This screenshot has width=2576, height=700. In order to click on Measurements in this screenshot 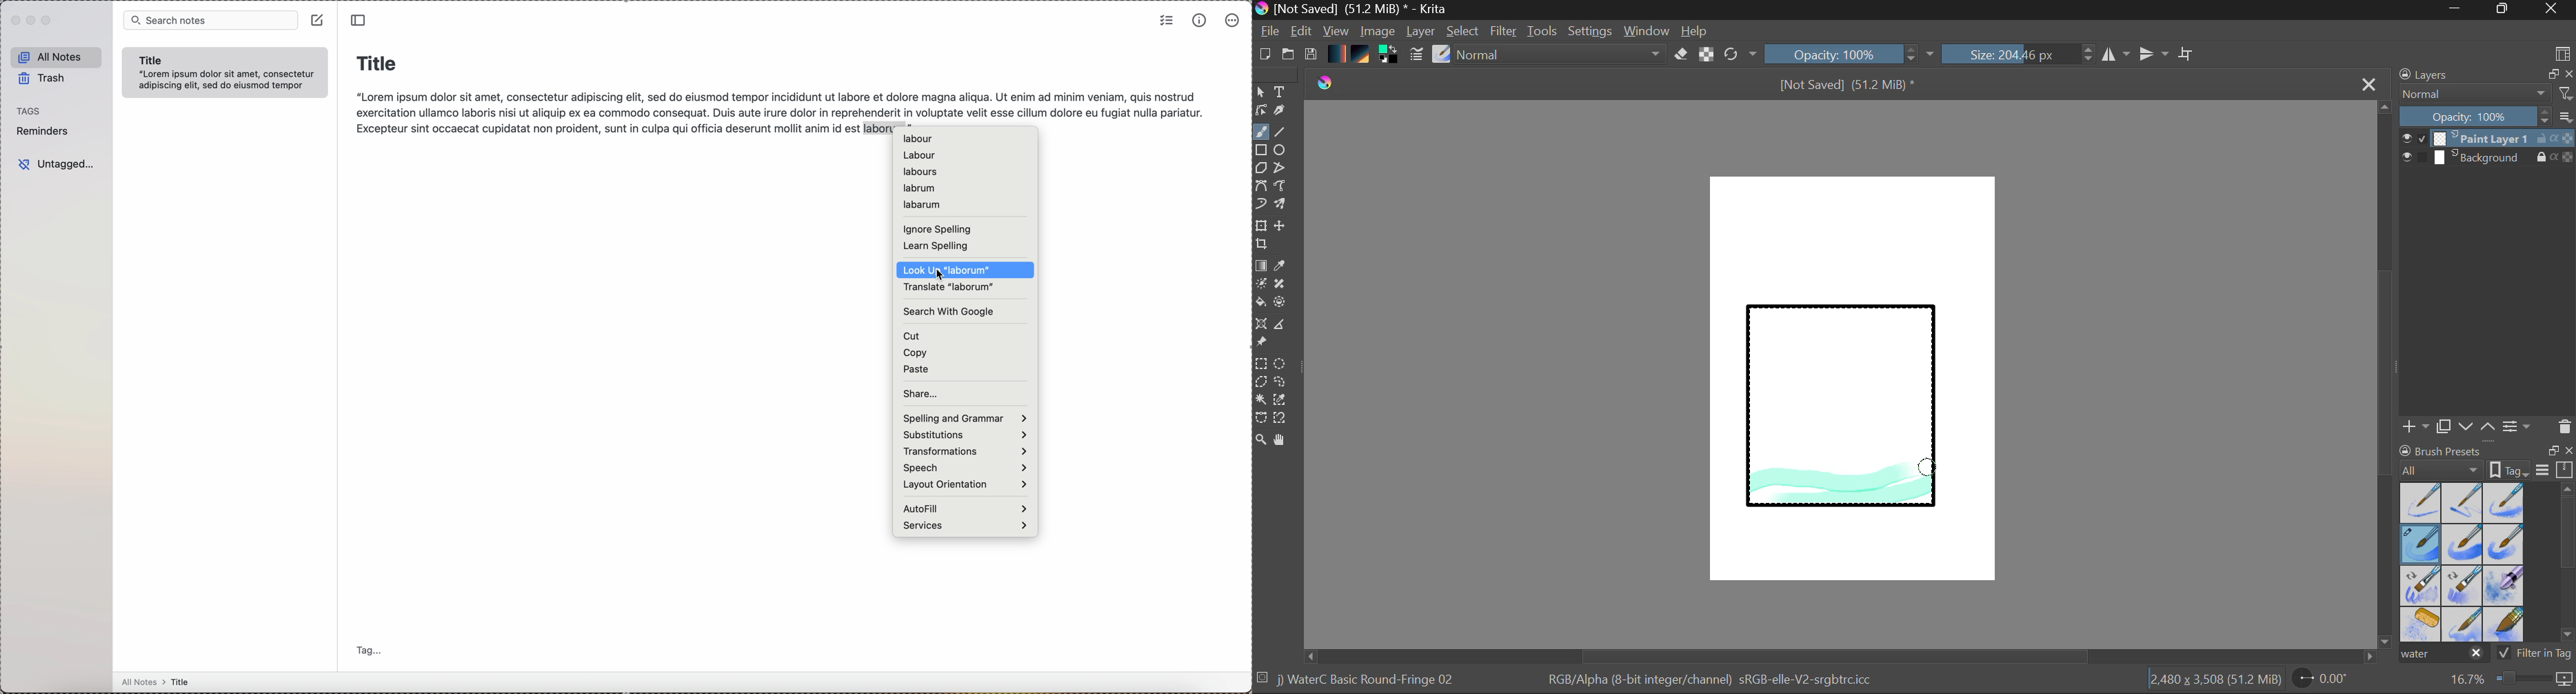, I will do `click(1282, 326)`.